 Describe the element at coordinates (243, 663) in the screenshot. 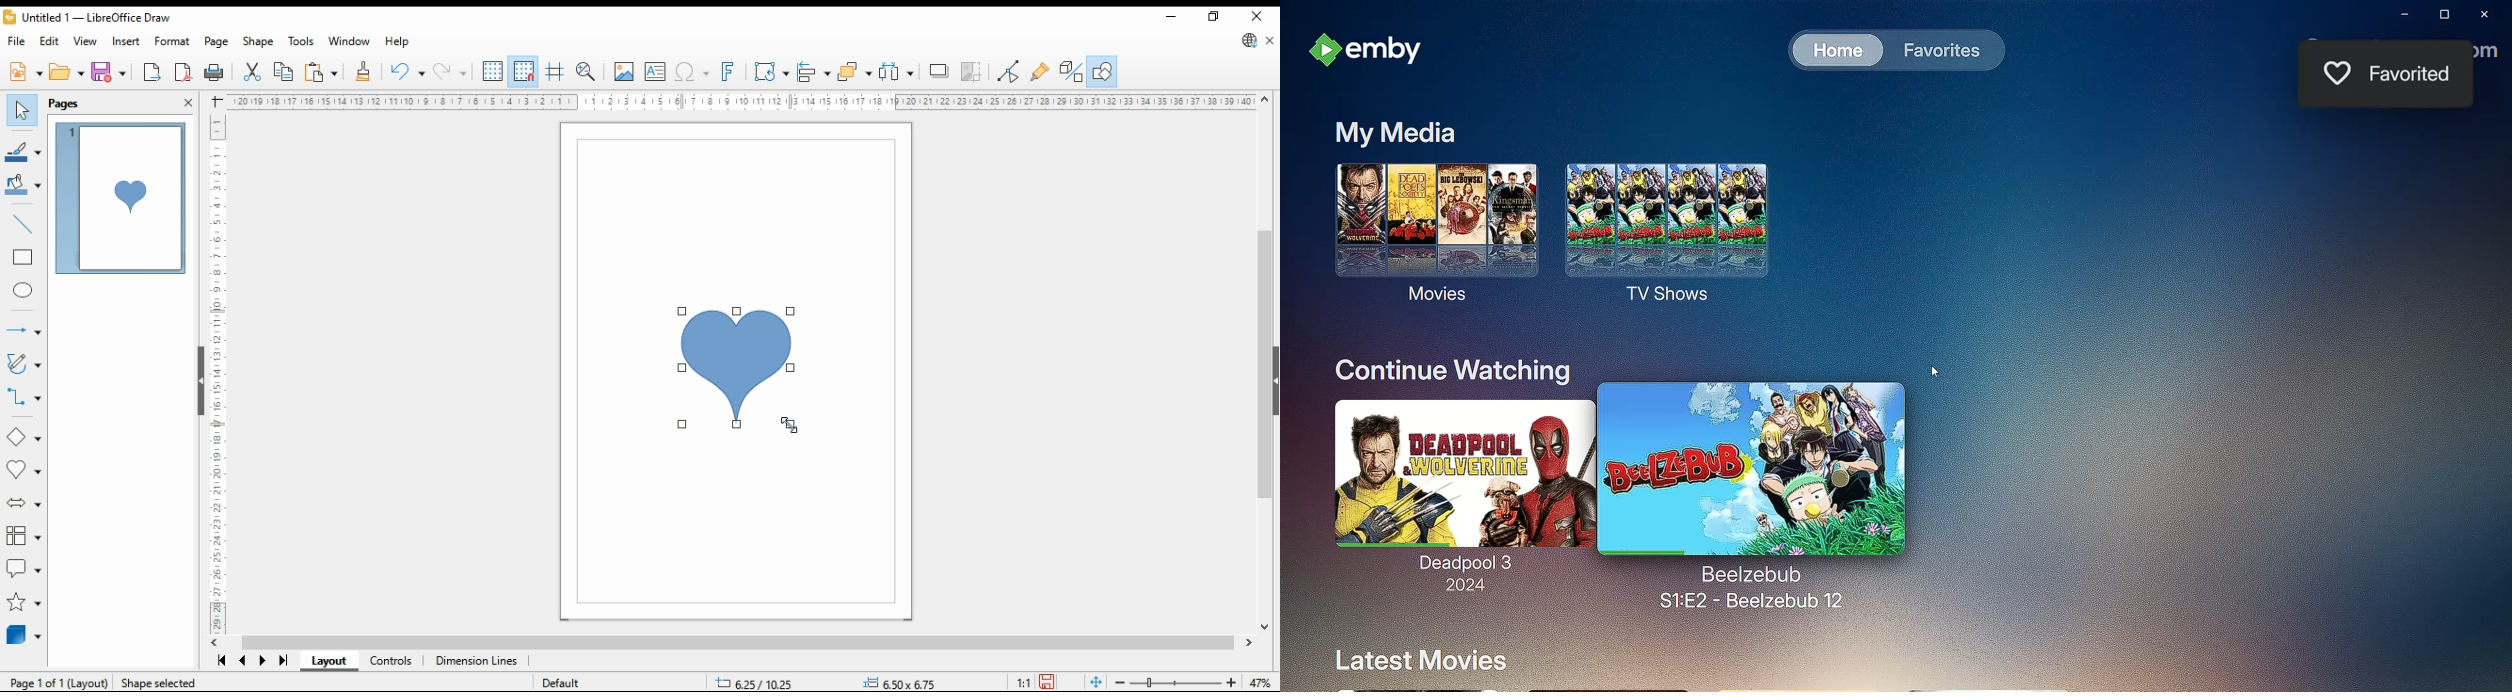

I see `previous page` at that location.